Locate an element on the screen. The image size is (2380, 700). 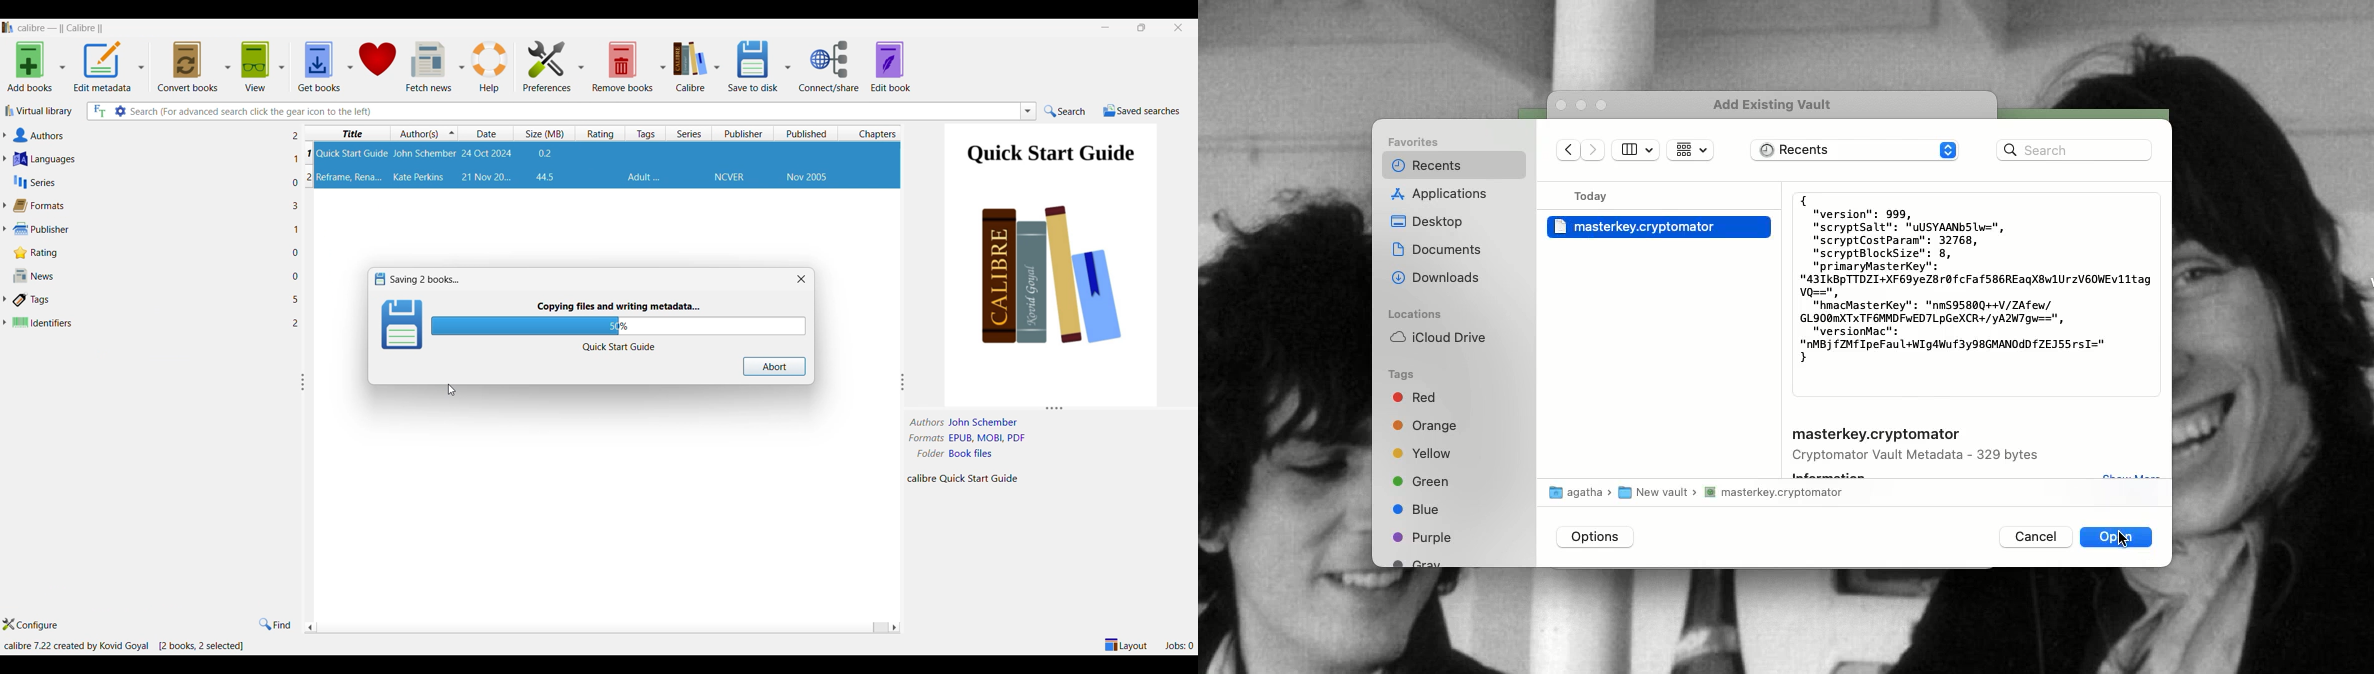
logo is located at coordinates (378, 278).